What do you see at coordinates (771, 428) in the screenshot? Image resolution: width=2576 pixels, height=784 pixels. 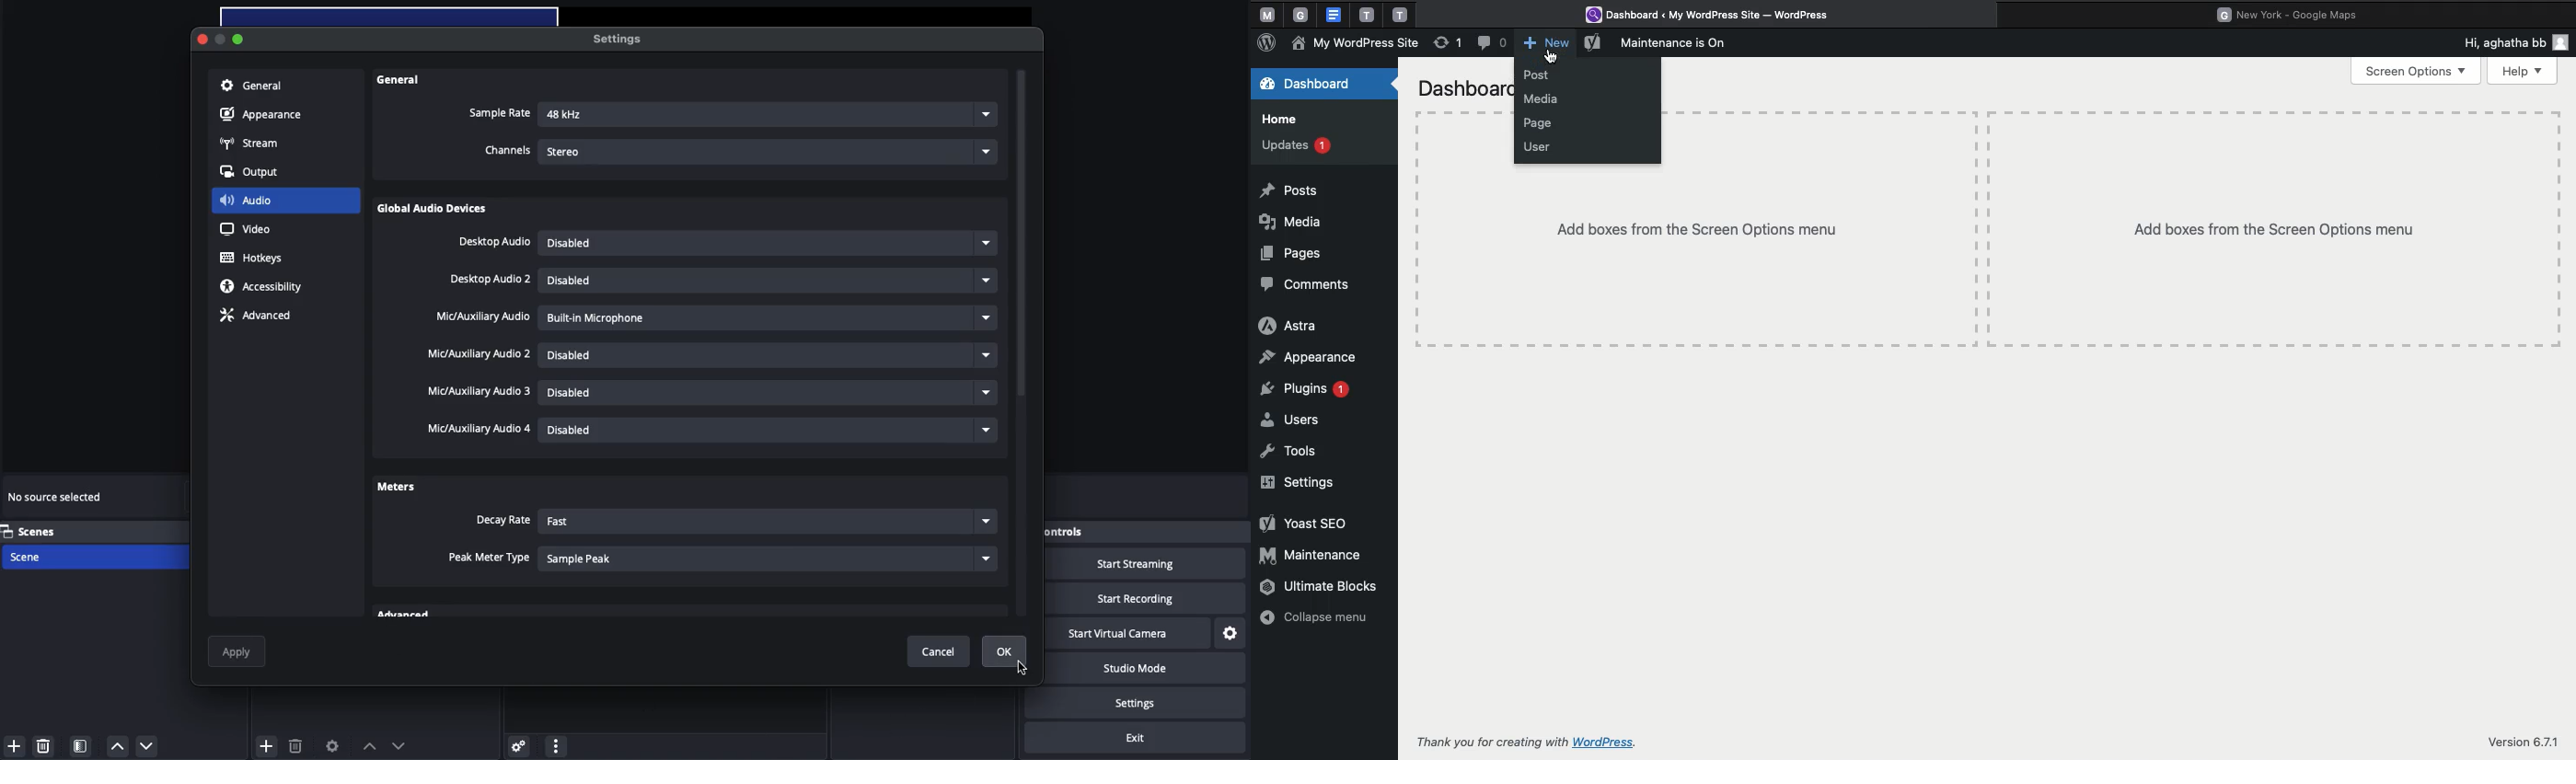 I see `Disabled` at bounding box center [771, 428].